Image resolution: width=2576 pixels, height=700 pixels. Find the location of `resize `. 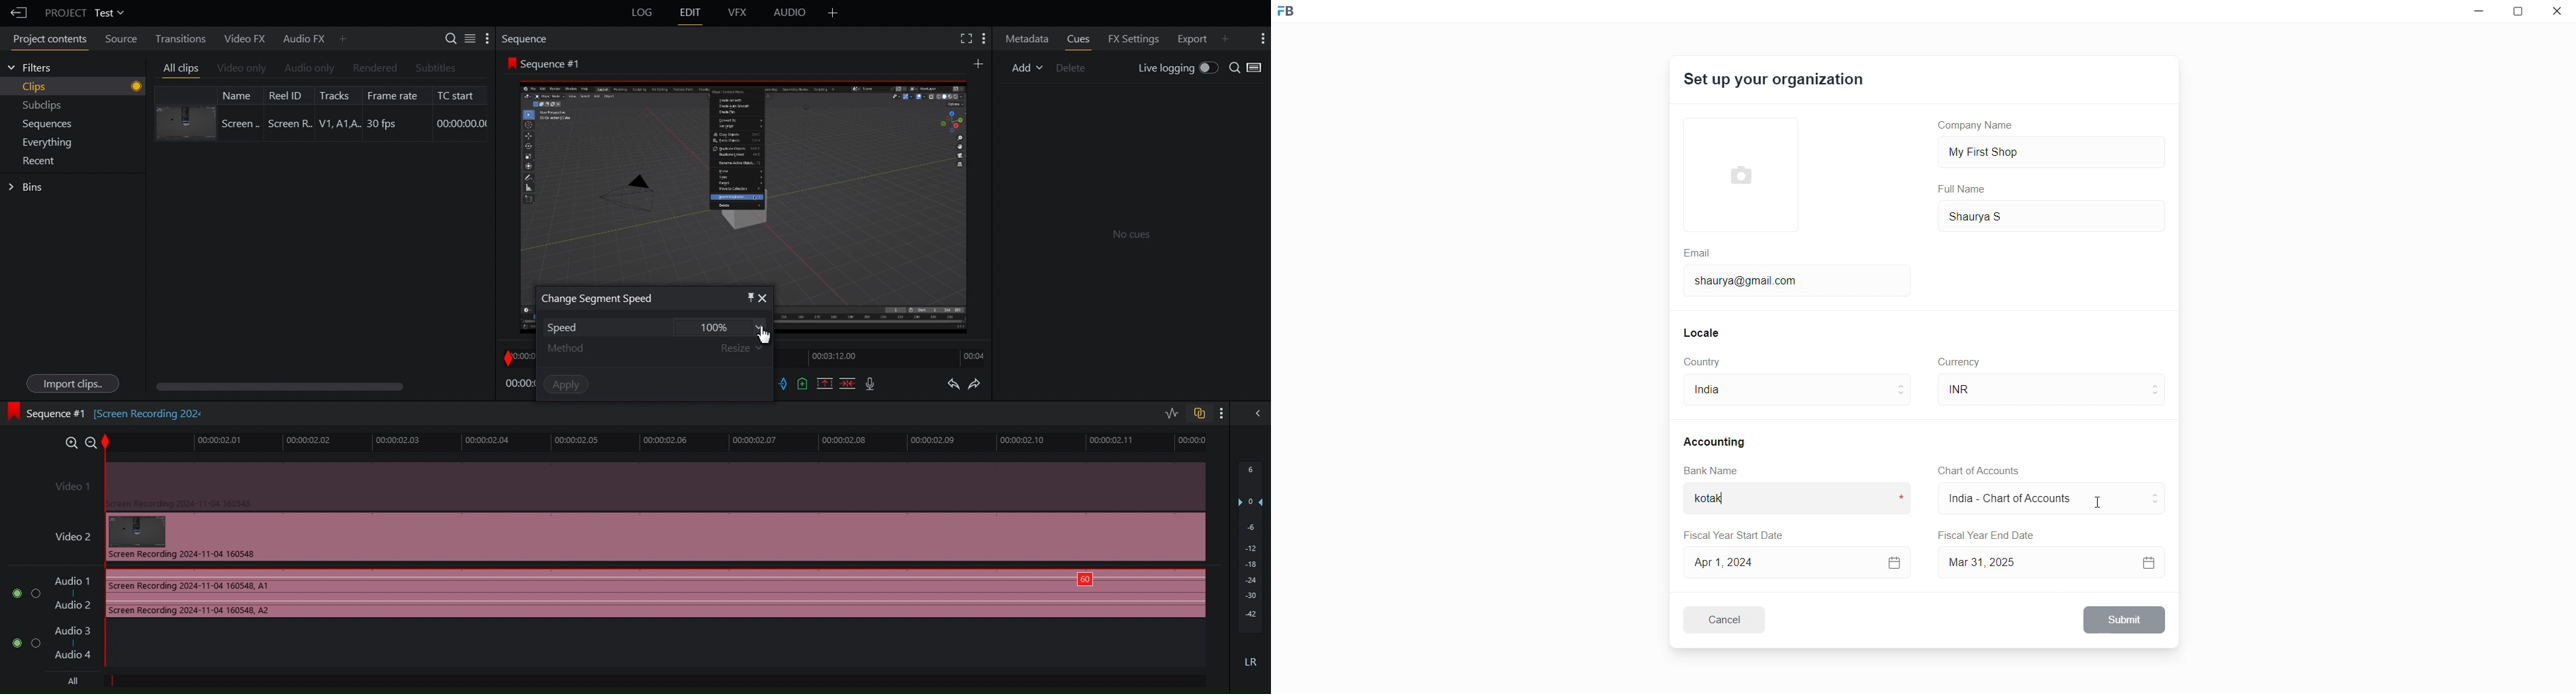

resize  is located at coordinates (2522, 14).